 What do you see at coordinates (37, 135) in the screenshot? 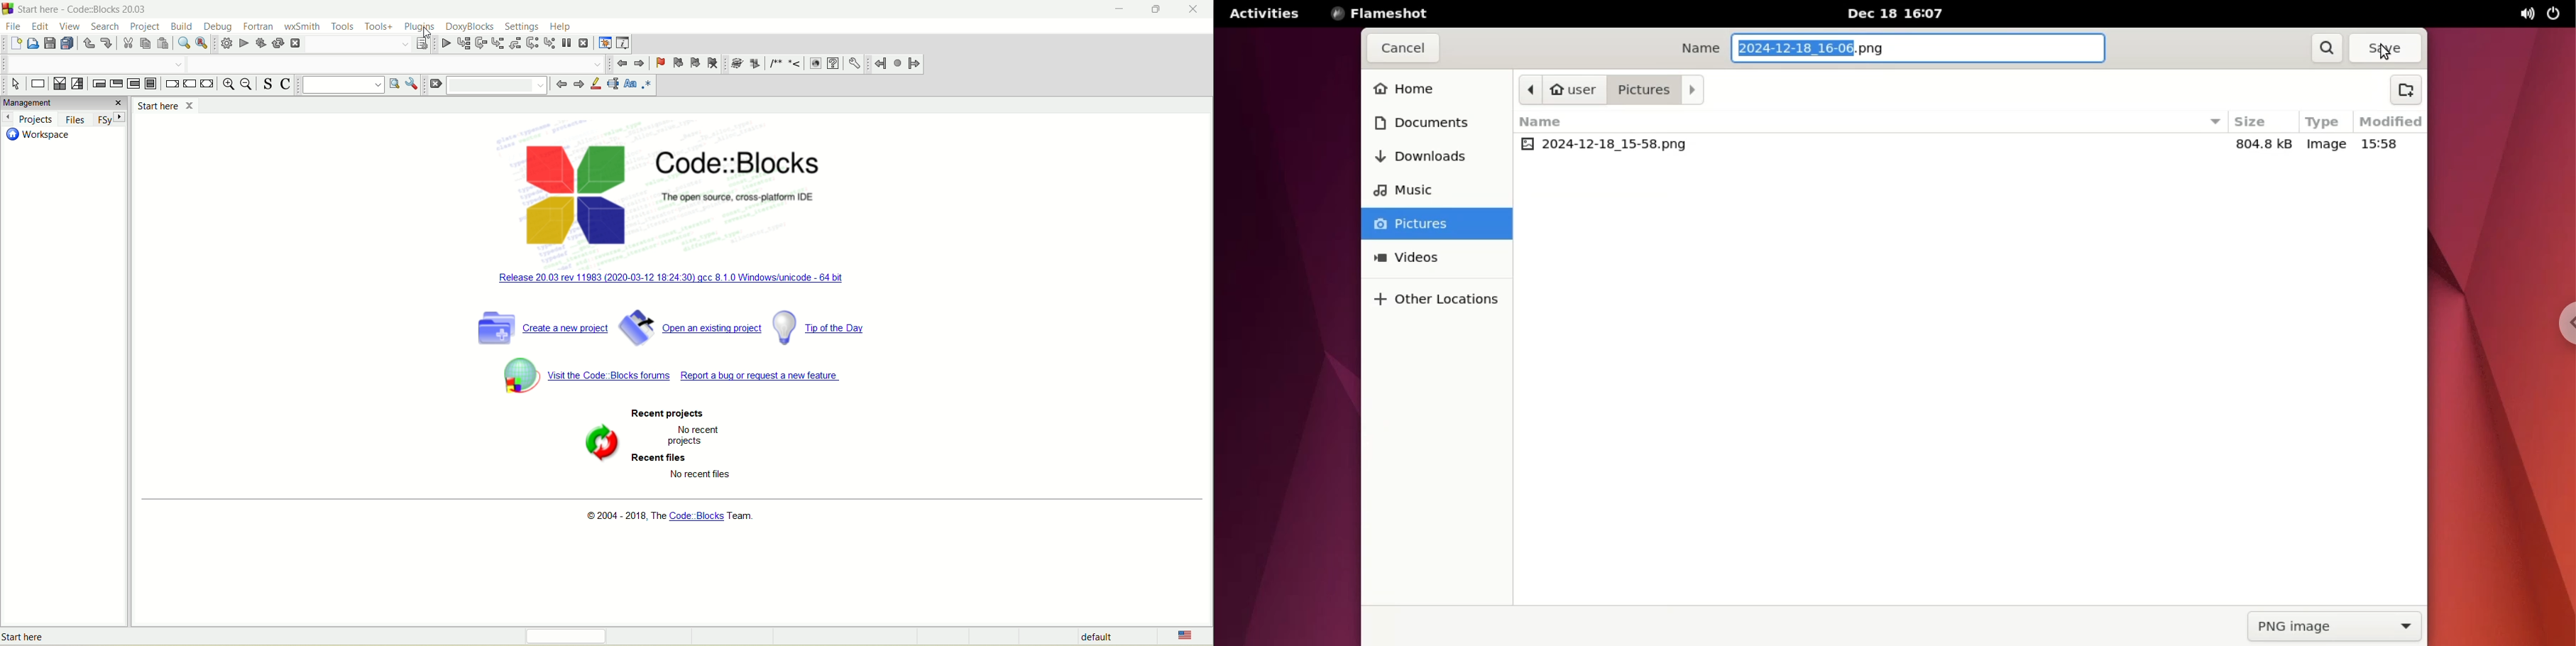
I see `workspace` at bounding box center [37, 135].